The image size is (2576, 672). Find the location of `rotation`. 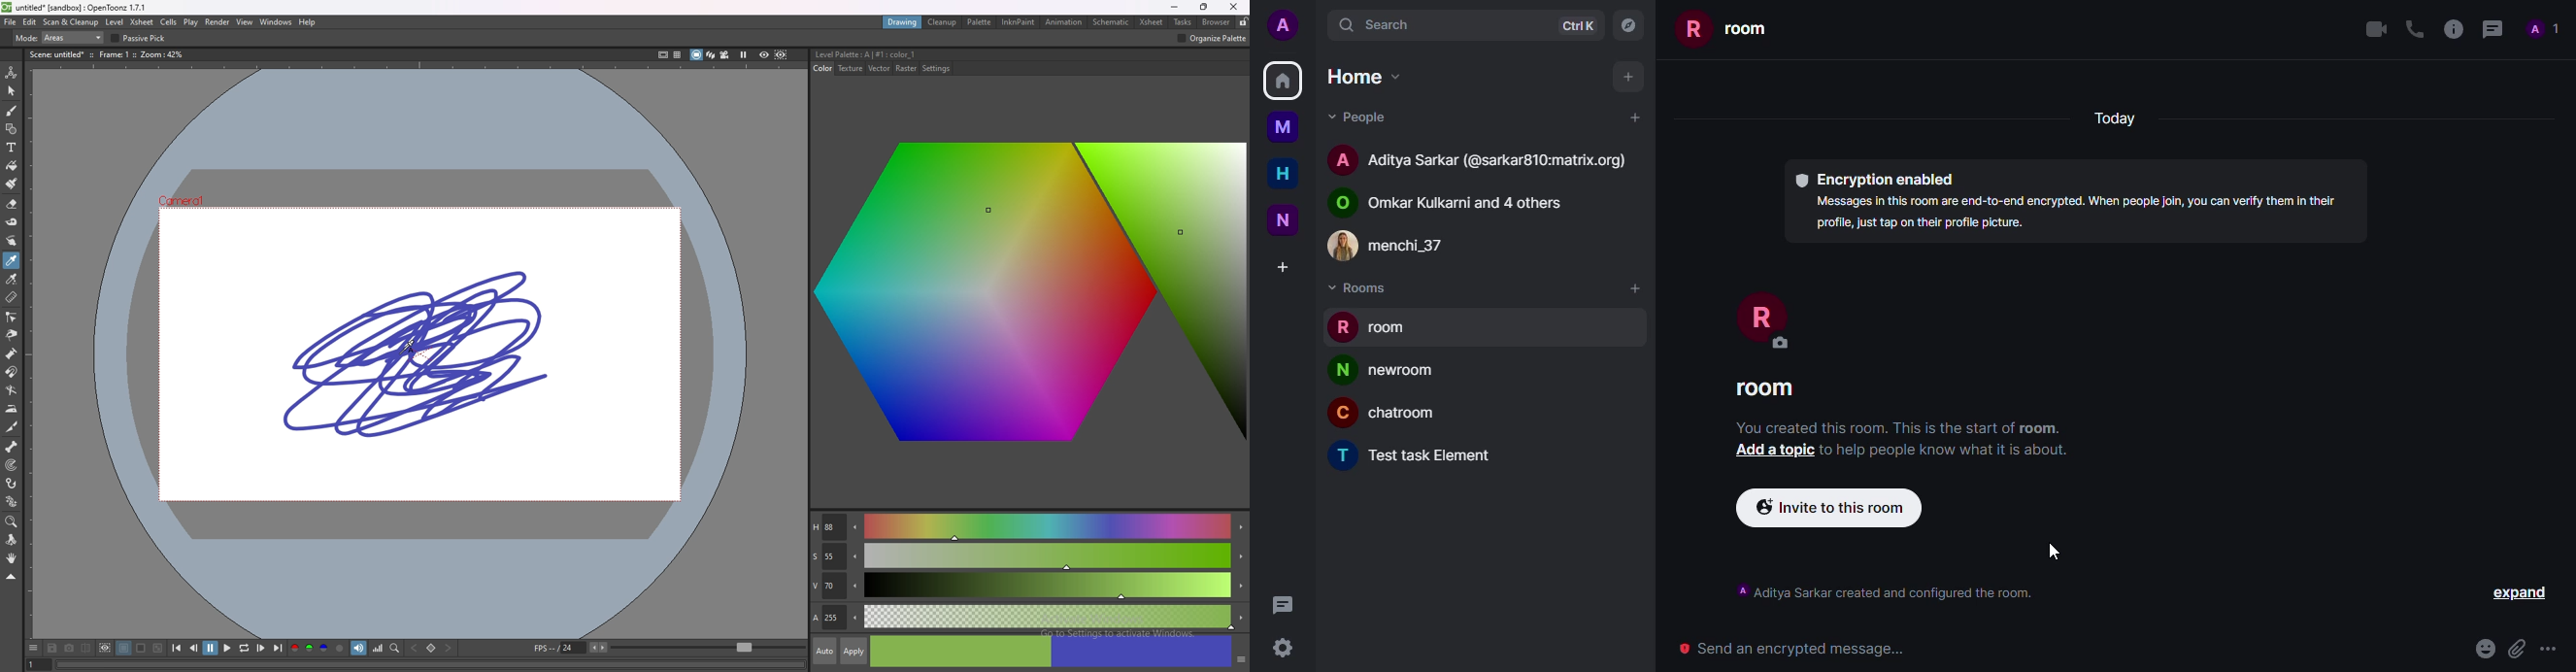

rotation is located at coordinates (669, 38).